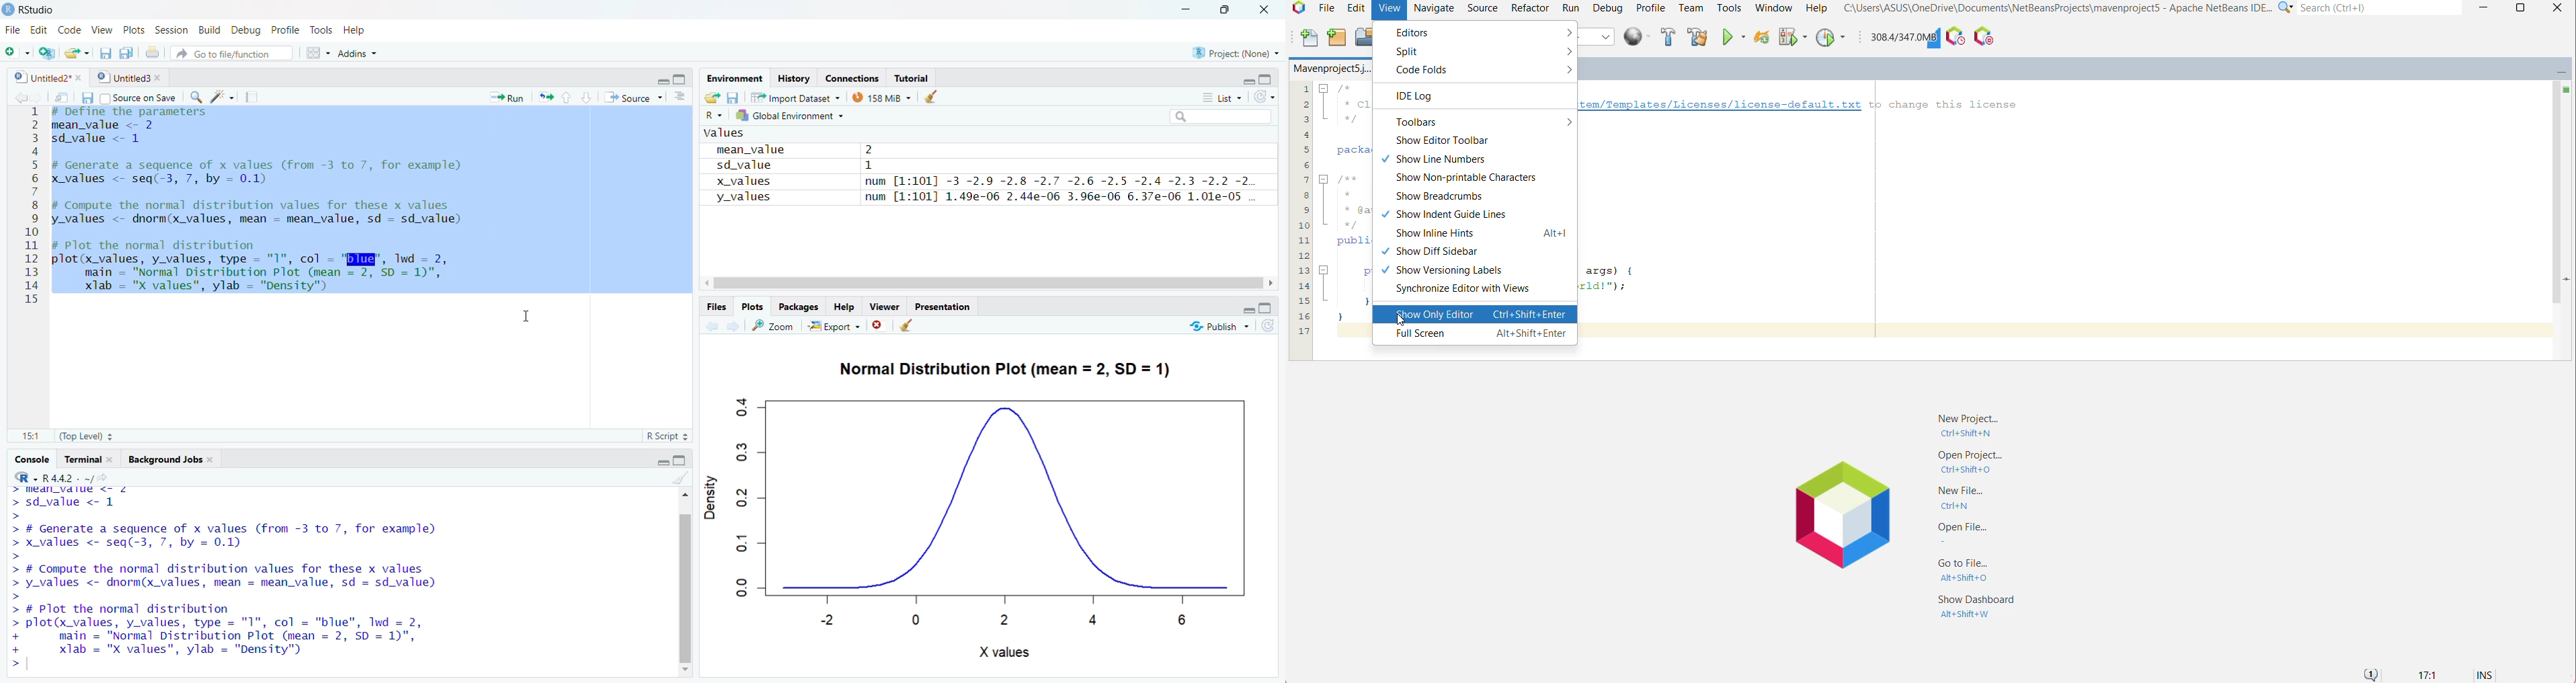  Describe the element at coordinates (680, 97) in the screenshot. I see `` at that location.